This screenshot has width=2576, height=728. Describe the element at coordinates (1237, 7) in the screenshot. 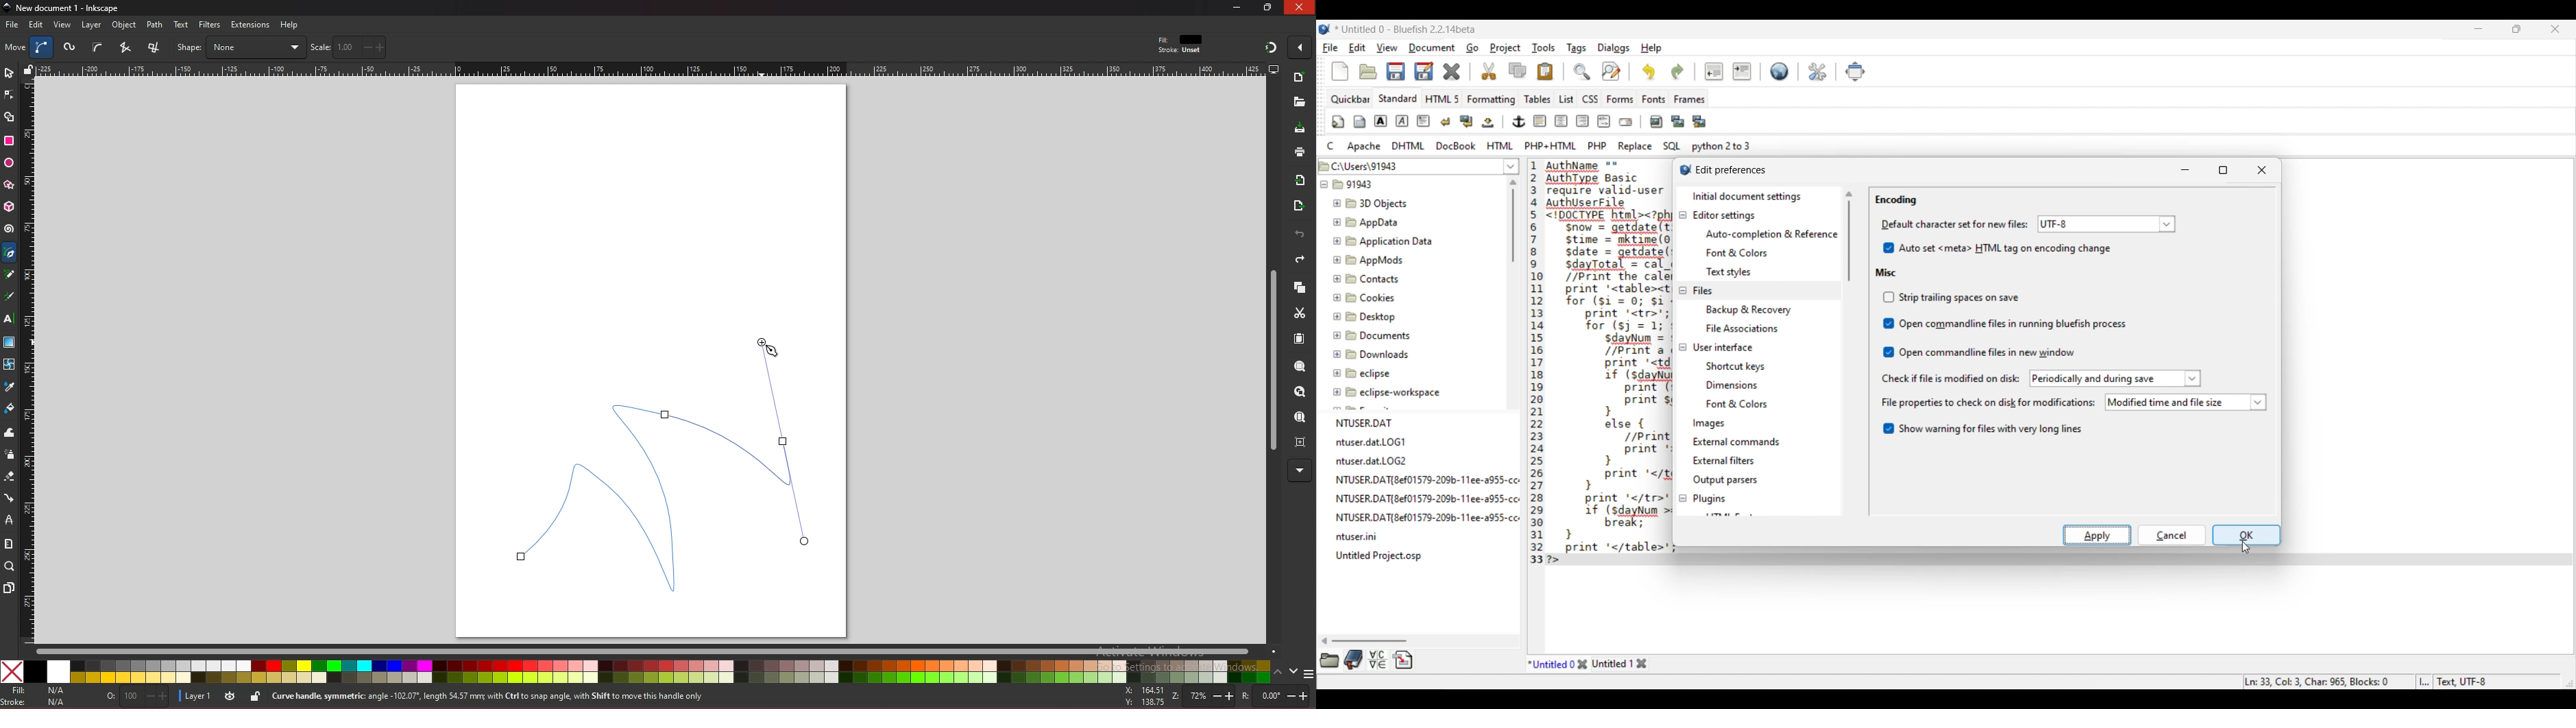

I see `minimize` at that location.